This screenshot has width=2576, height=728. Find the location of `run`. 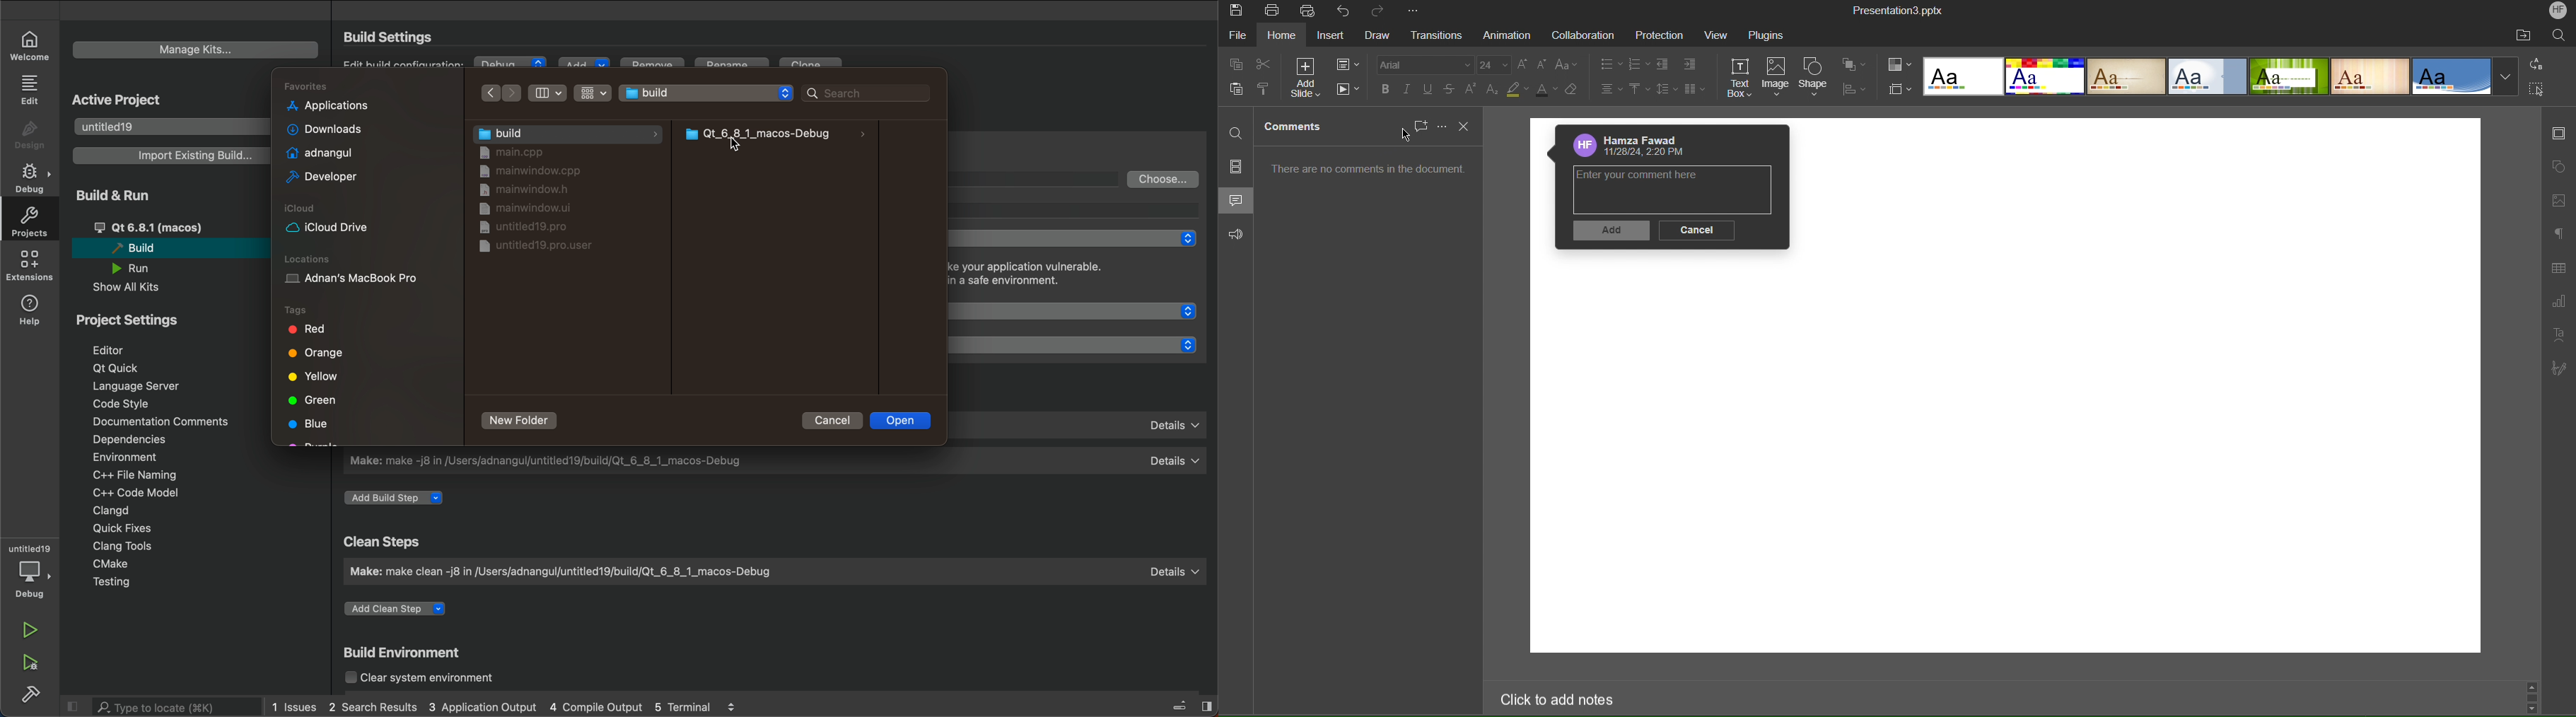

run is located at coordinates (32, 631).